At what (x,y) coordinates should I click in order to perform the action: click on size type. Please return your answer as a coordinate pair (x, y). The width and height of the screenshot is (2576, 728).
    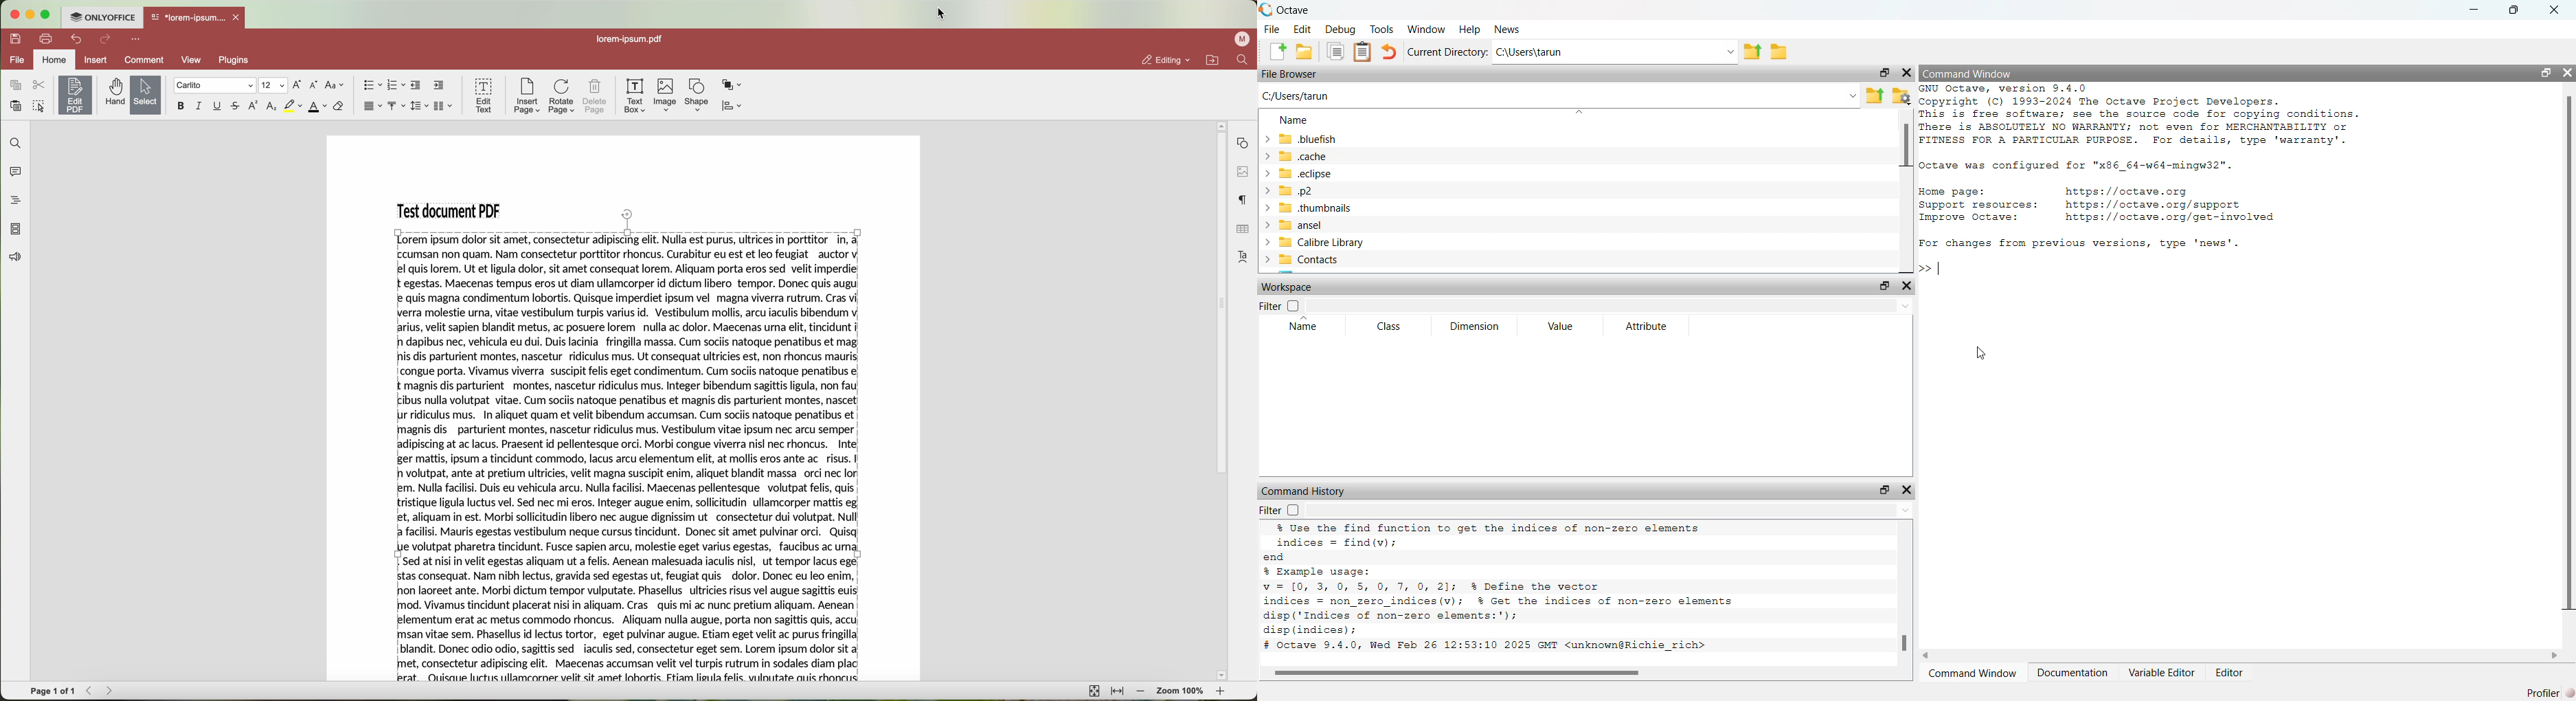
    Looking at the image, I should click on (272, 85).